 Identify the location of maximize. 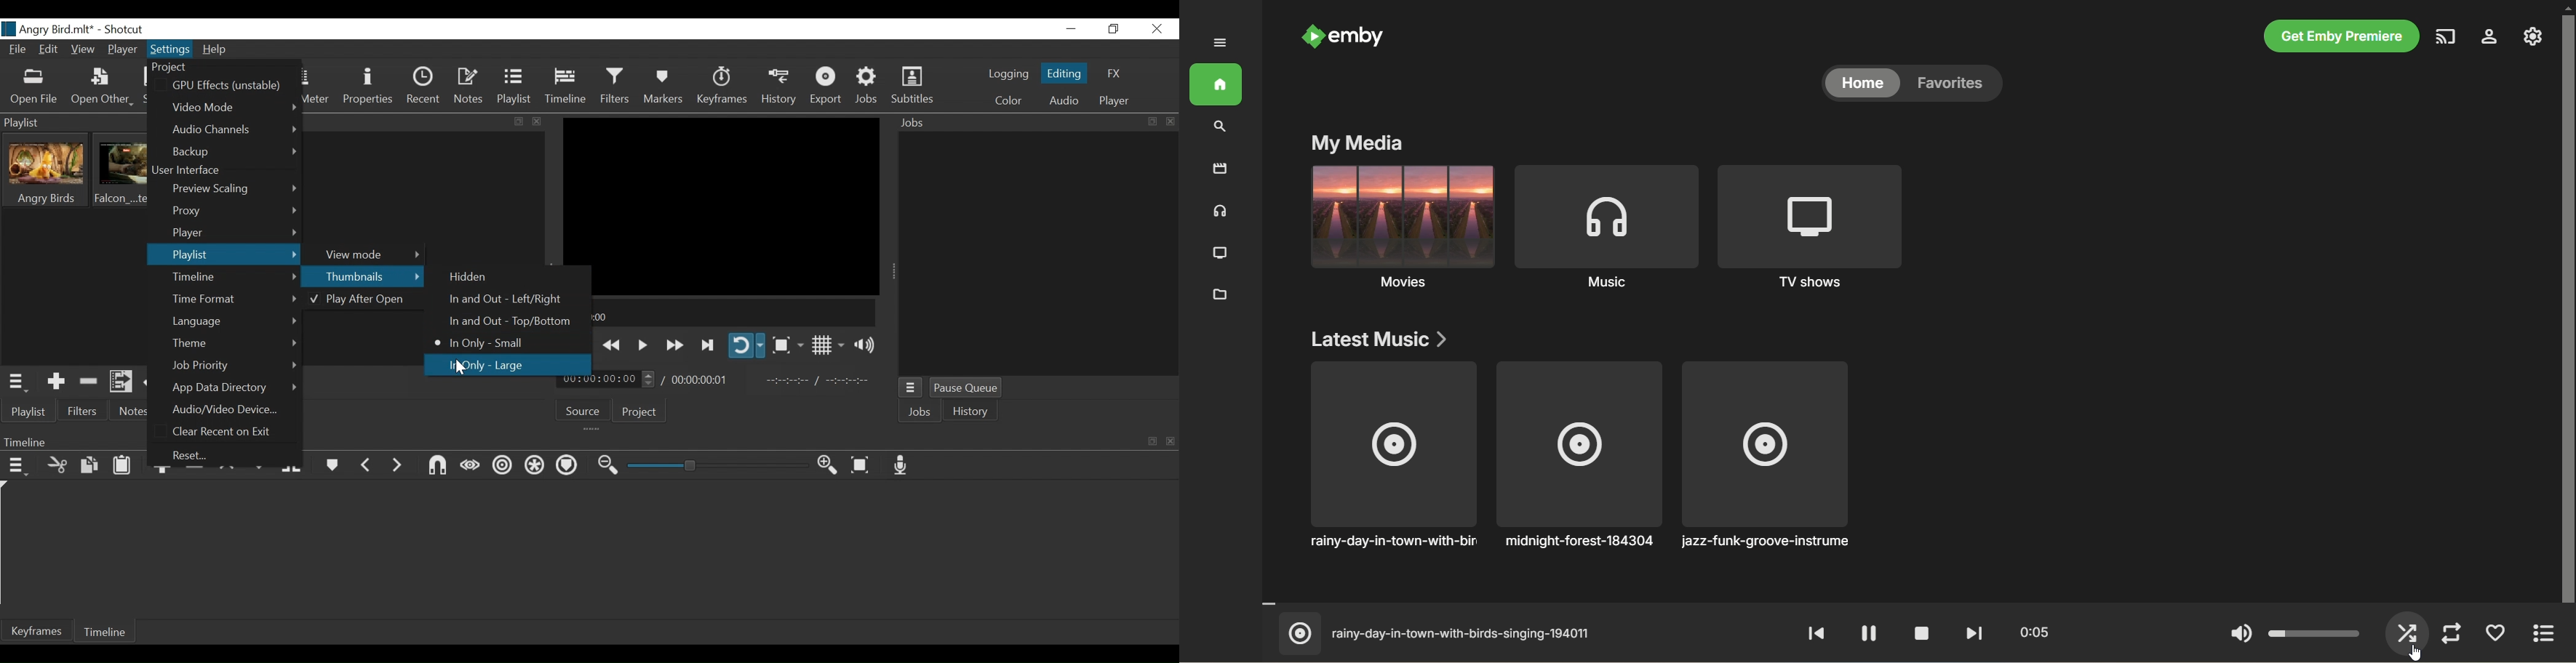
(519, 122).